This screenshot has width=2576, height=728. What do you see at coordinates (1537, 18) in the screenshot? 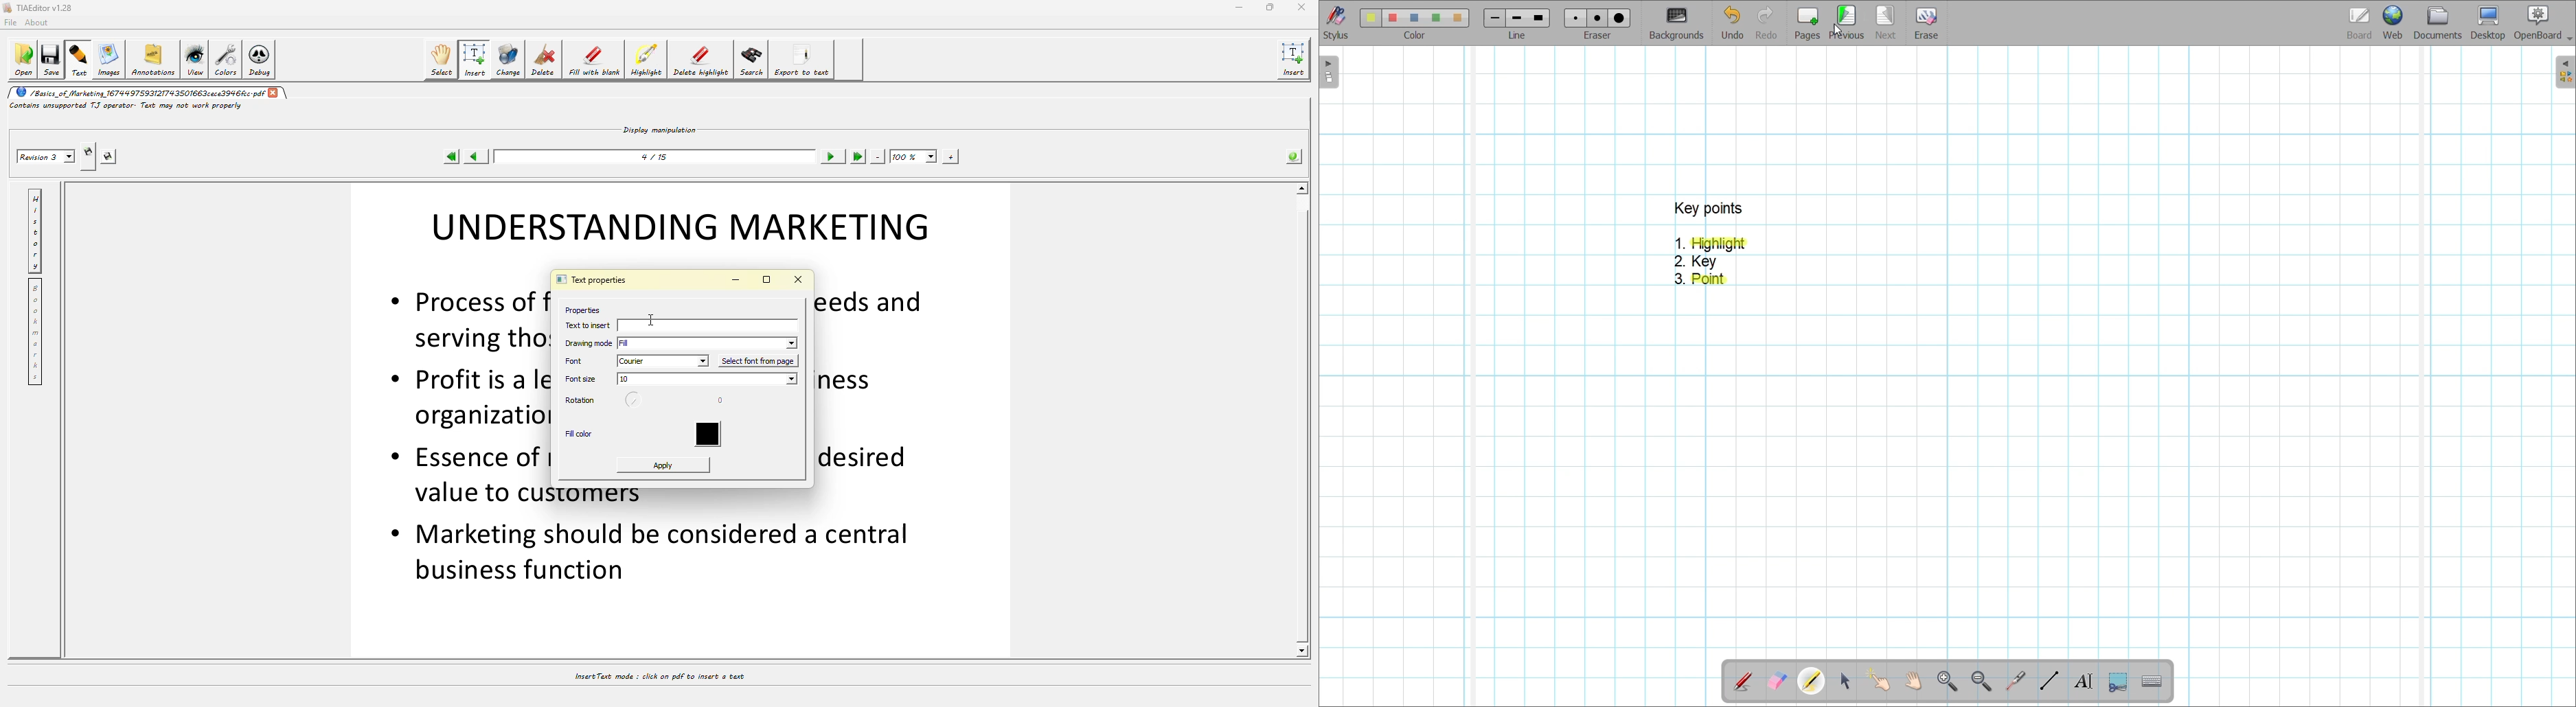
I see `line 3` at bounding box center [1537, 18].